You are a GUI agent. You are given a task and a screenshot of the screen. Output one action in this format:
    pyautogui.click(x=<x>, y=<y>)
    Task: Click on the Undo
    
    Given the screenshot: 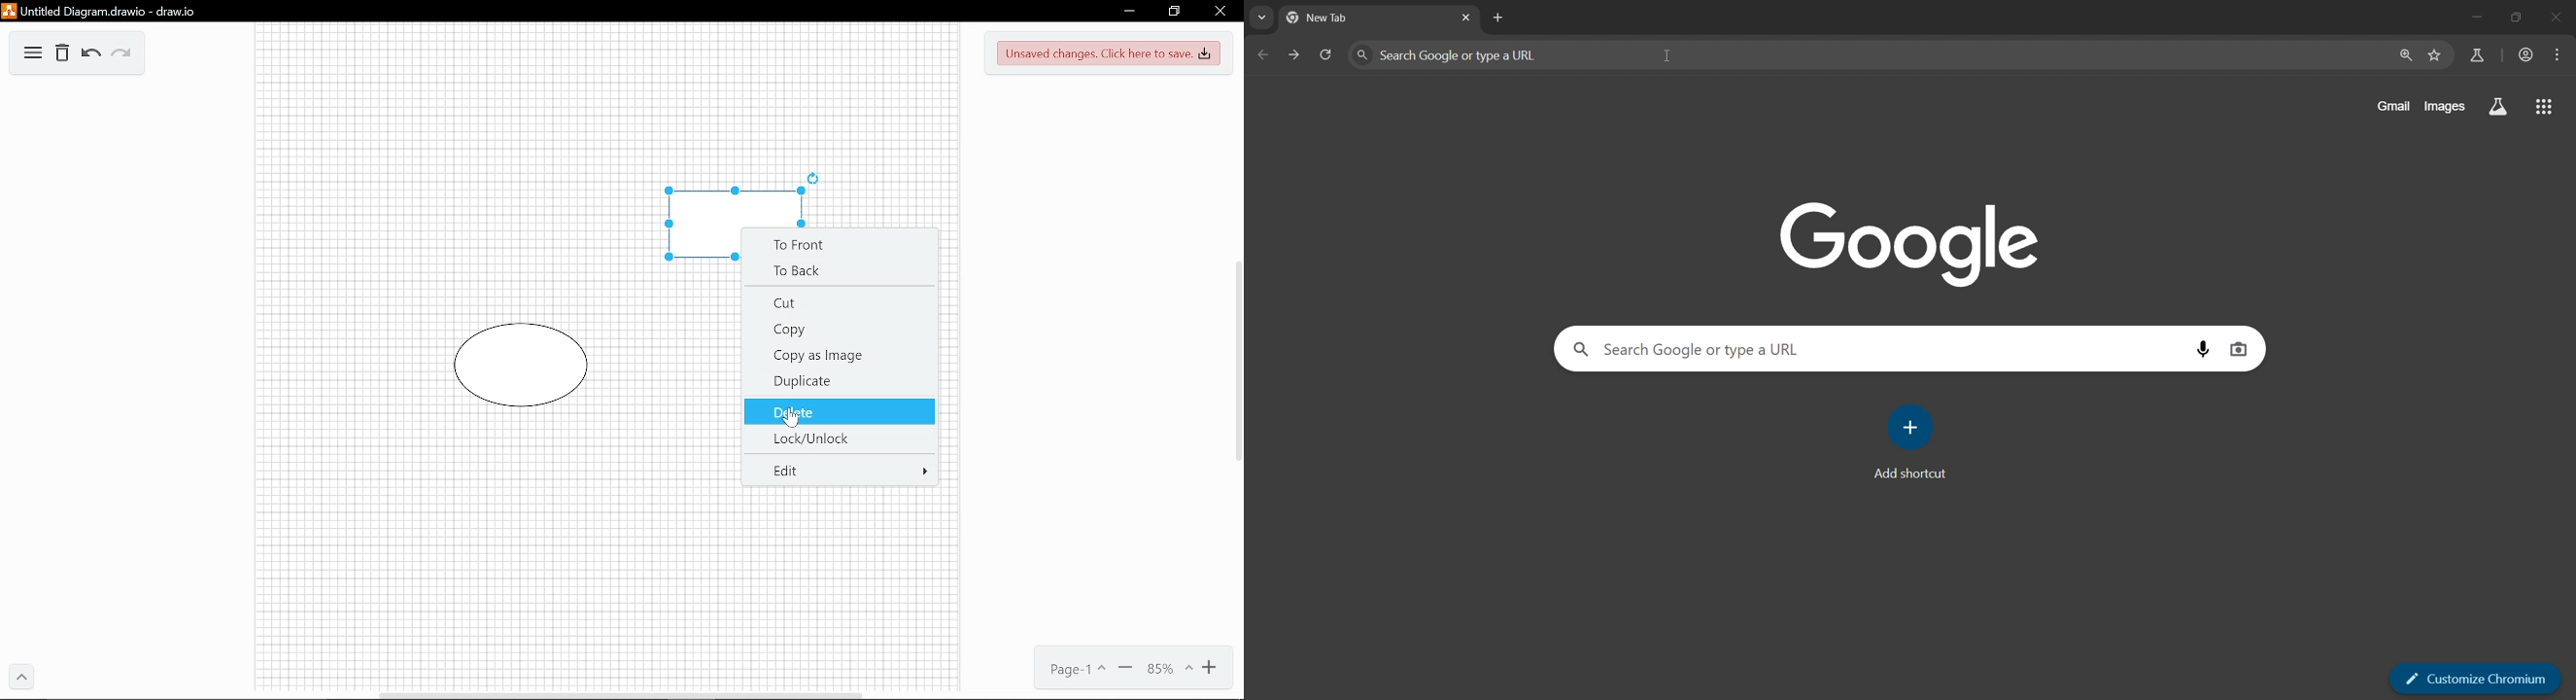 What is the action you would take?
    pyautogui.click(x=89, y=54)
    